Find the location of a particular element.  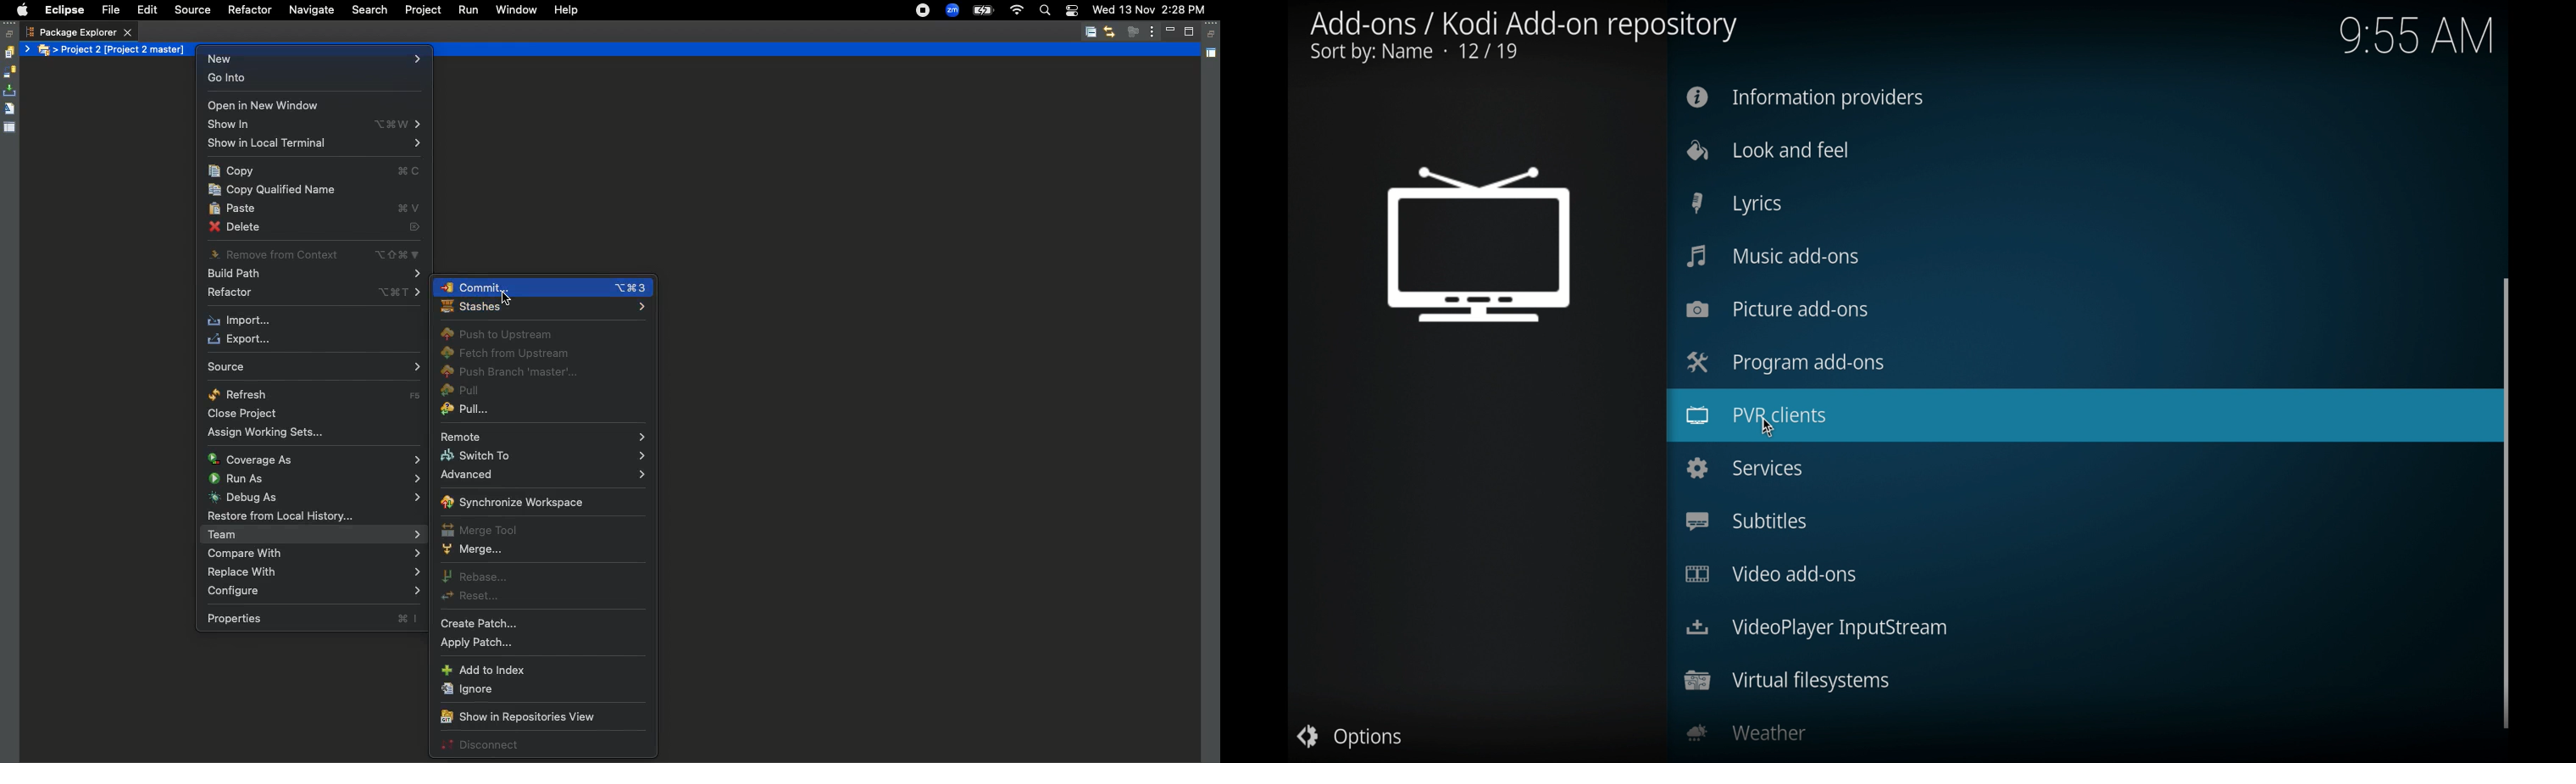

Remote is located at coordinates (542, 436).